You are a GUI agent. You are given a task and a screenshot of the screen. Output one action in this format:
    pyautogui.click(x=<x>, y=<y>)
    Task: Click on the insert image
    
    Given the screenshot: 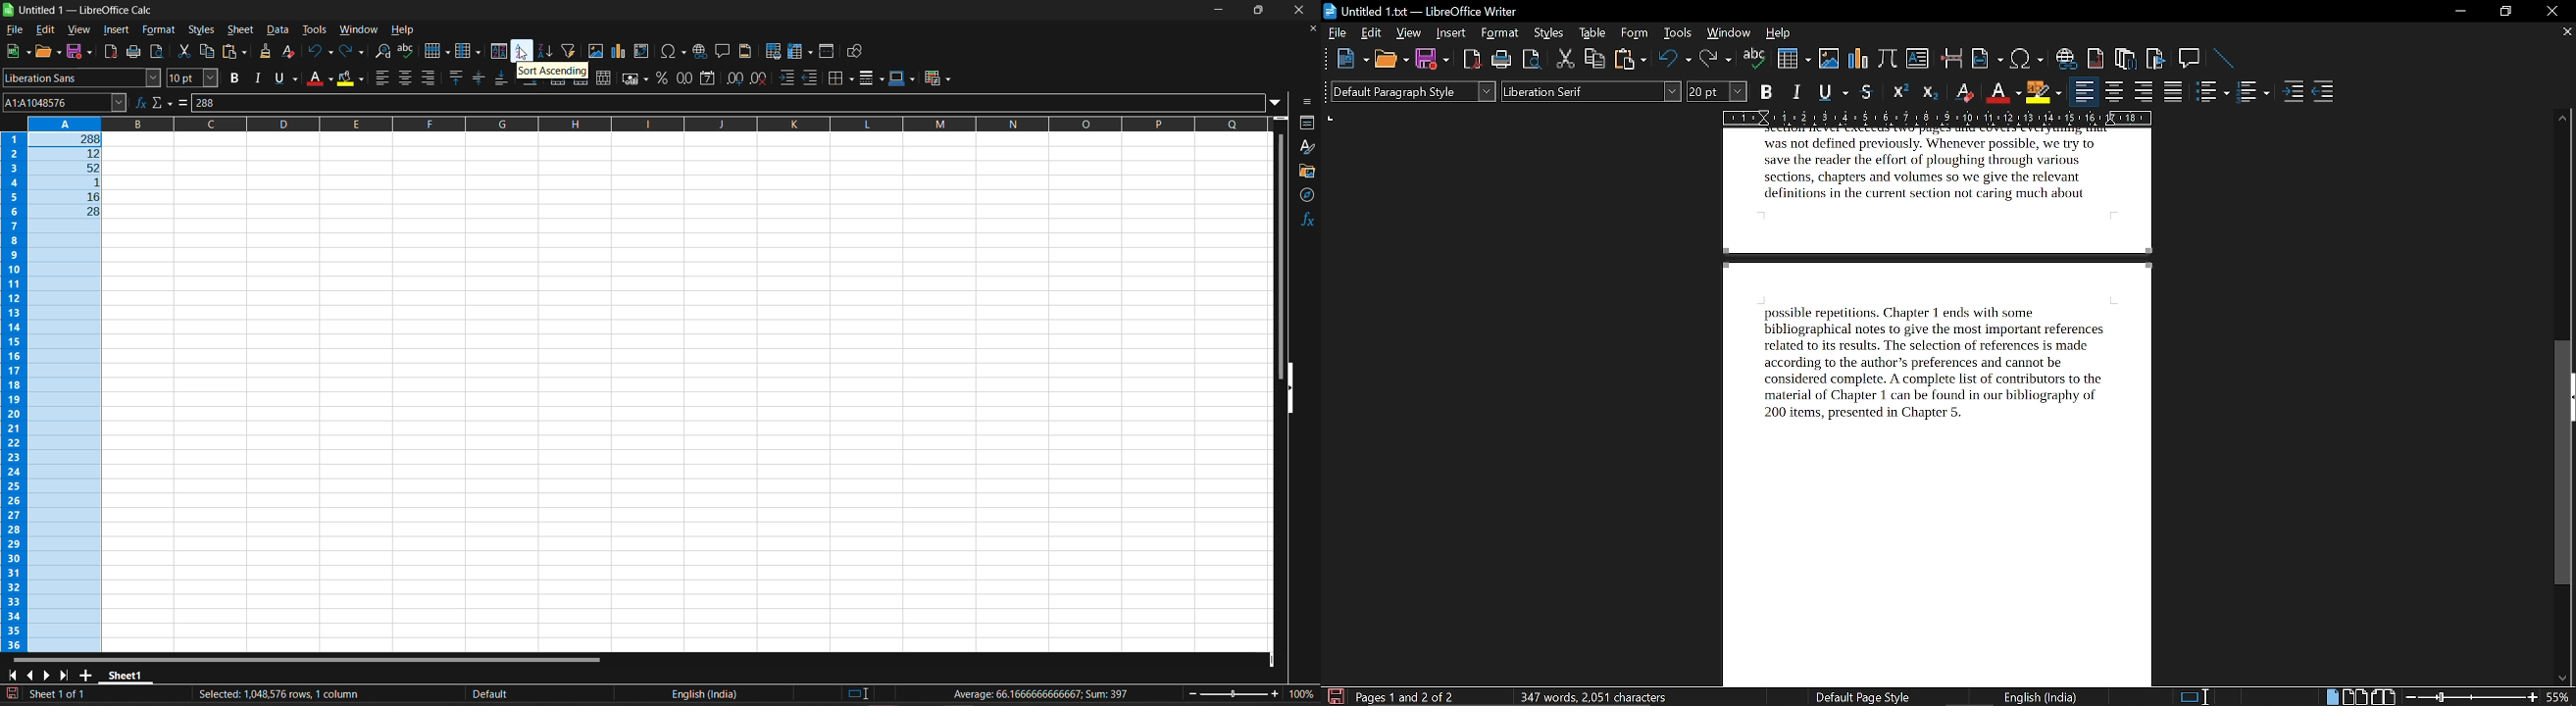 What is the action you would take?
    pyautogui.click(x=597, y=52)
    